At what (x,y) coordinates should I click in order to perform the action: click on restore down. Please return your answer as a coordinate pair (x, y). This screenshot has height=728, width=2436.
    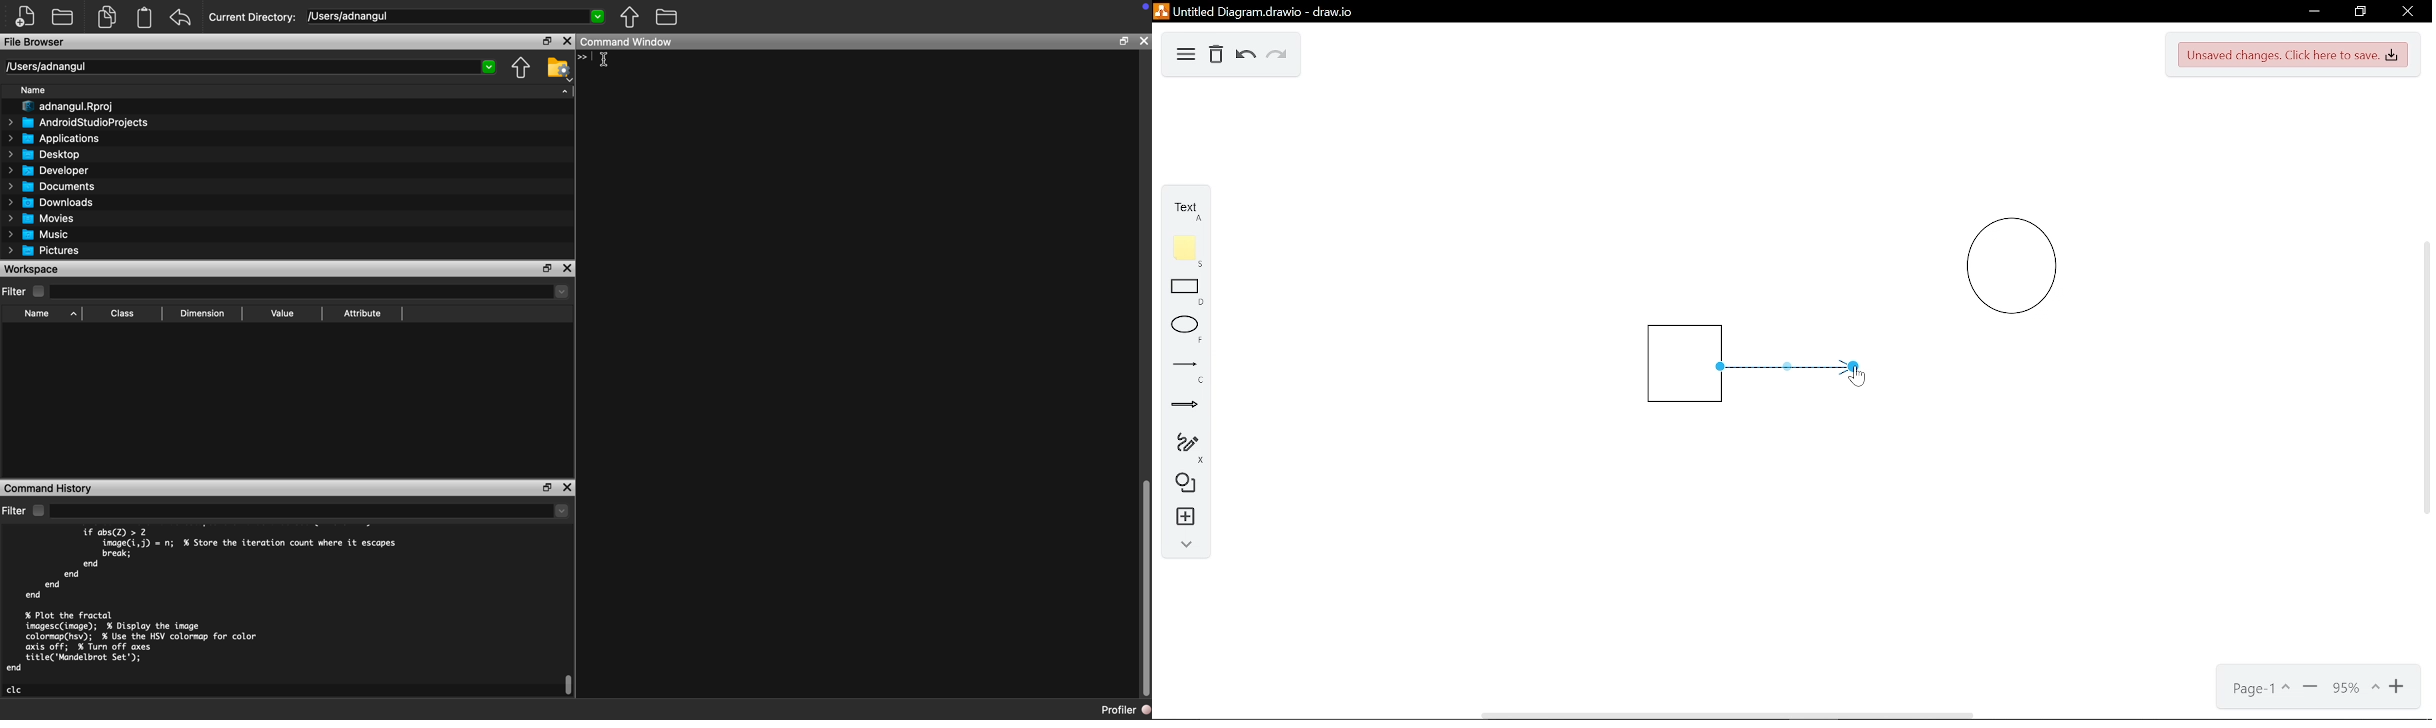
    Looking at the image, I should click on (2358, 12).